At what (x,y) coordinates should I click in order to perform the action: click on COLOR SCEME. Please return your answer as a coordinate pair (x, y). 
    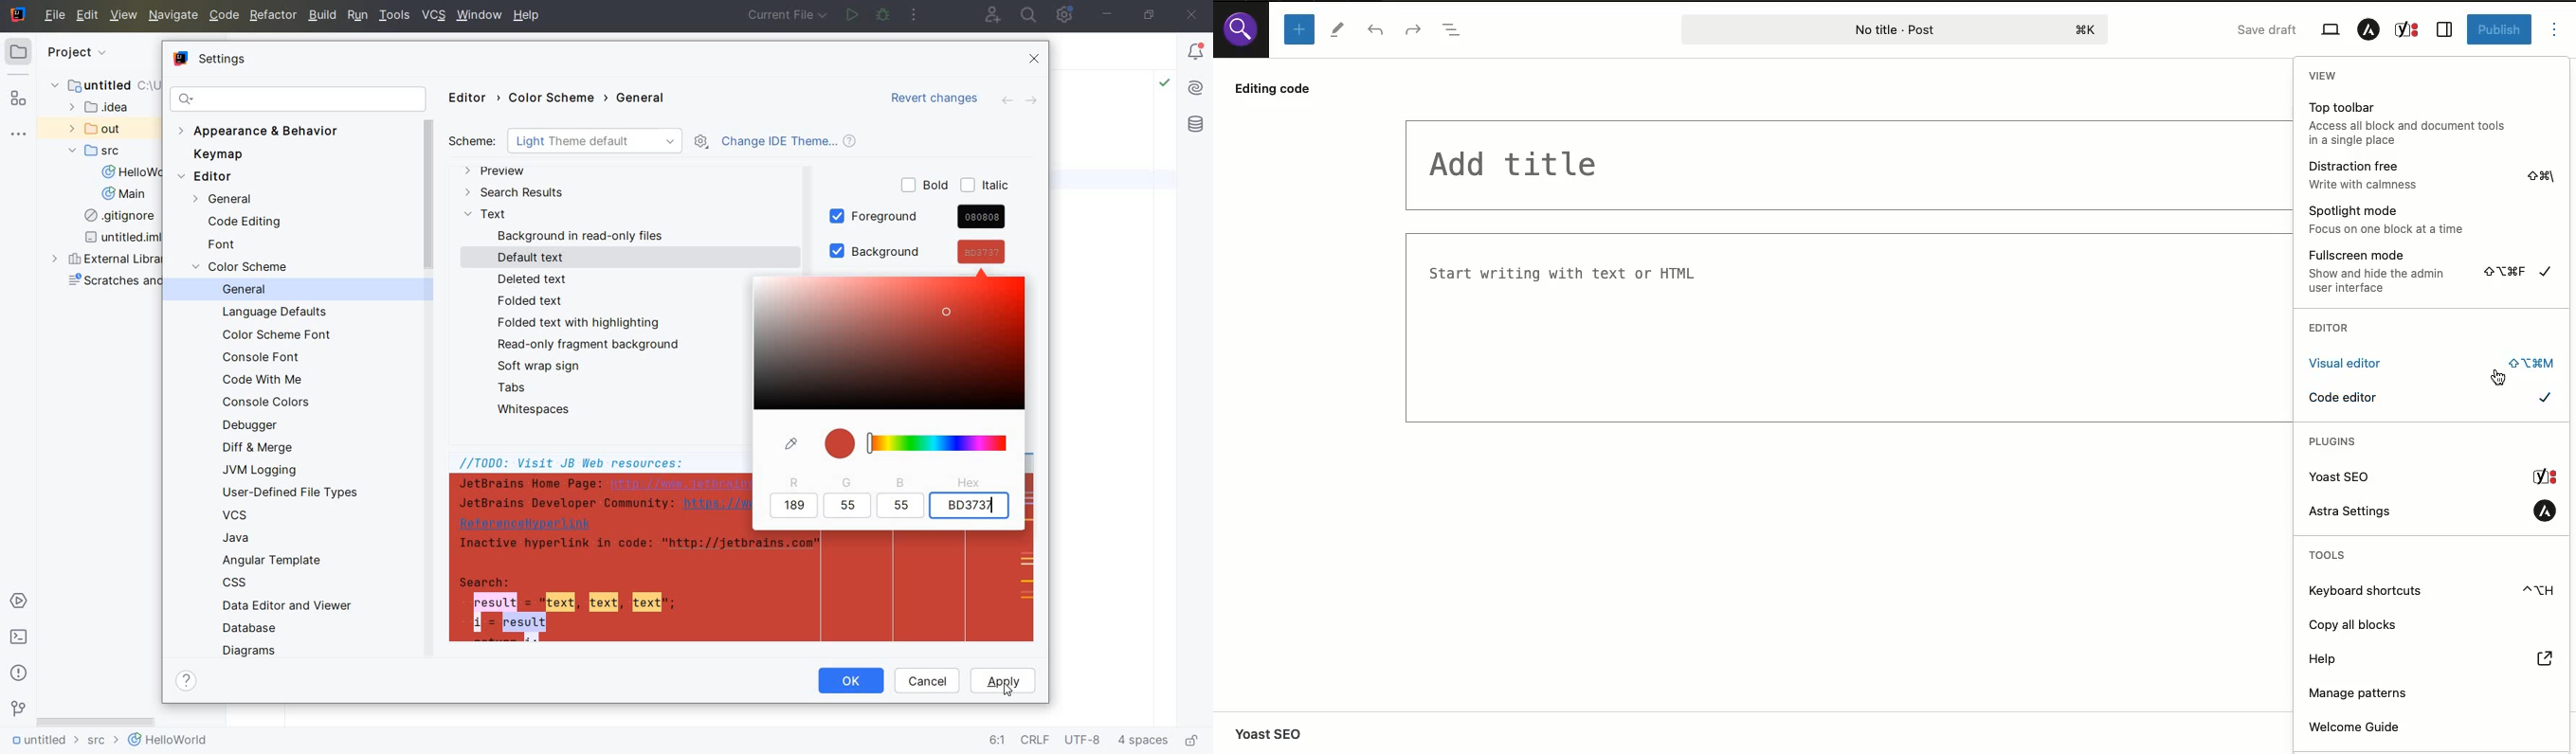
    Looking at the image, I should click on (246, 268).